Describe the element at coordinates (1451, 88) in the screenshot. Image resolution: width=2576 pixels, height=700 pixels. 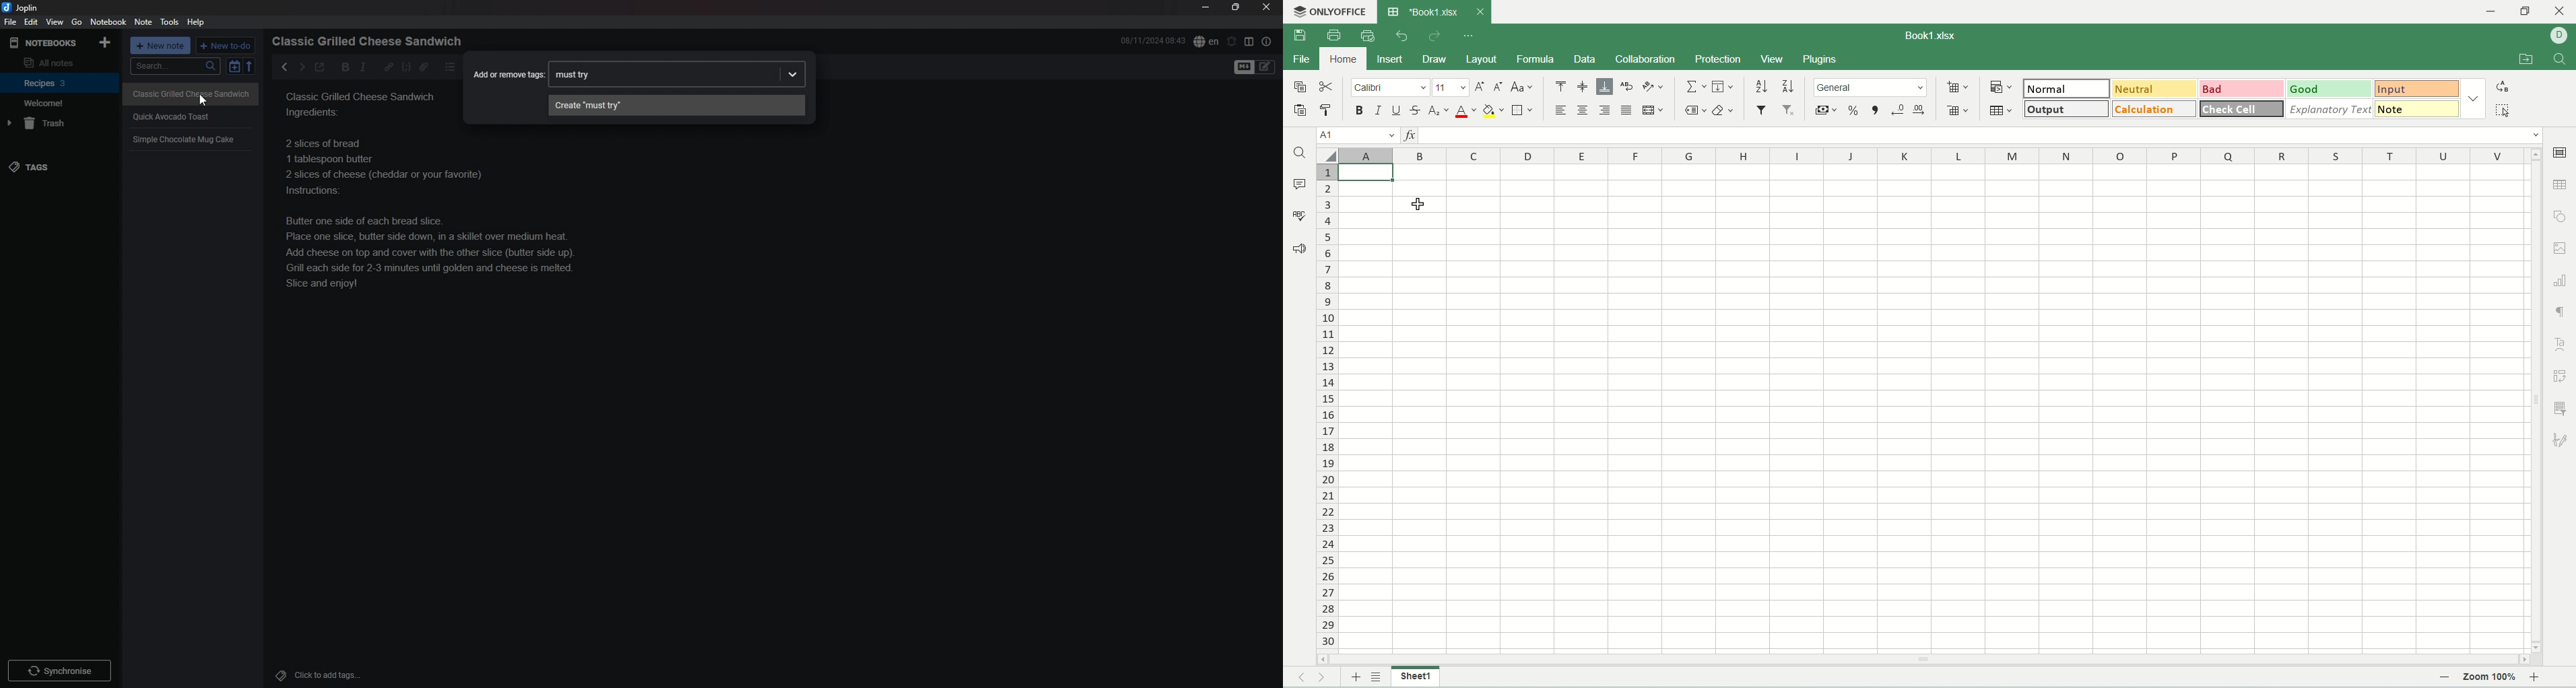
I see `font size` at that location.